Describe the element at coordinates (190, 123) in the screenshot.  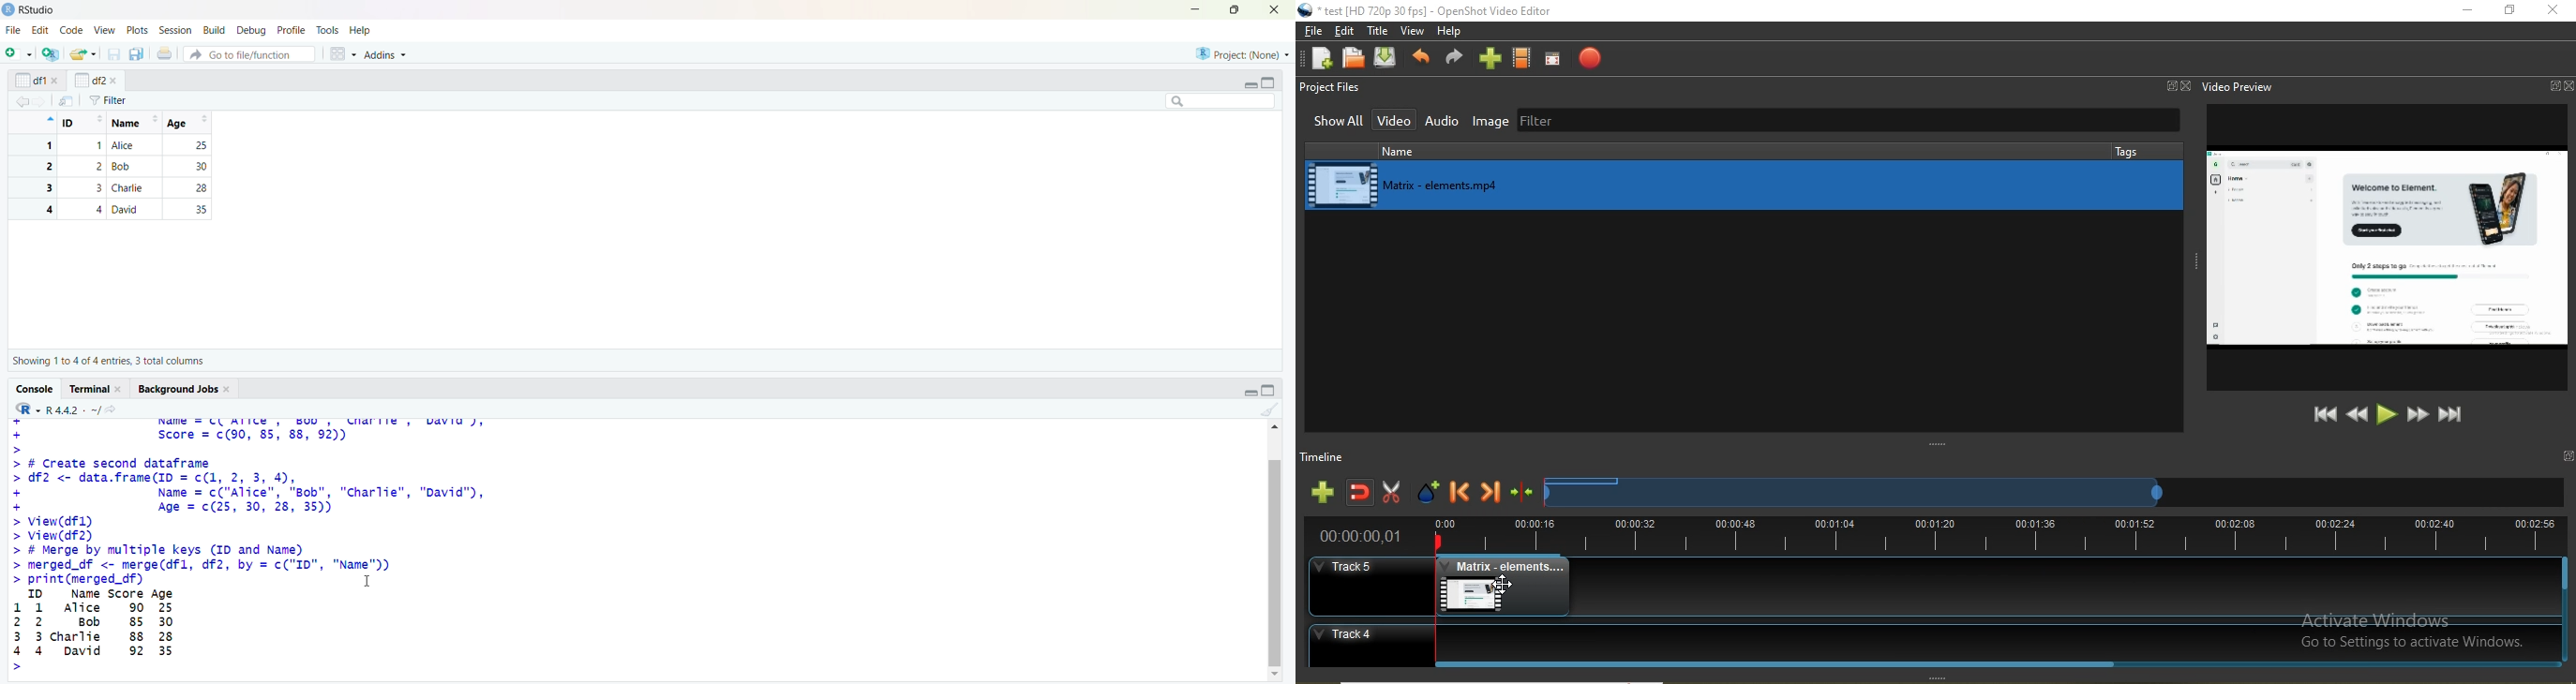
I see `age` at that location.